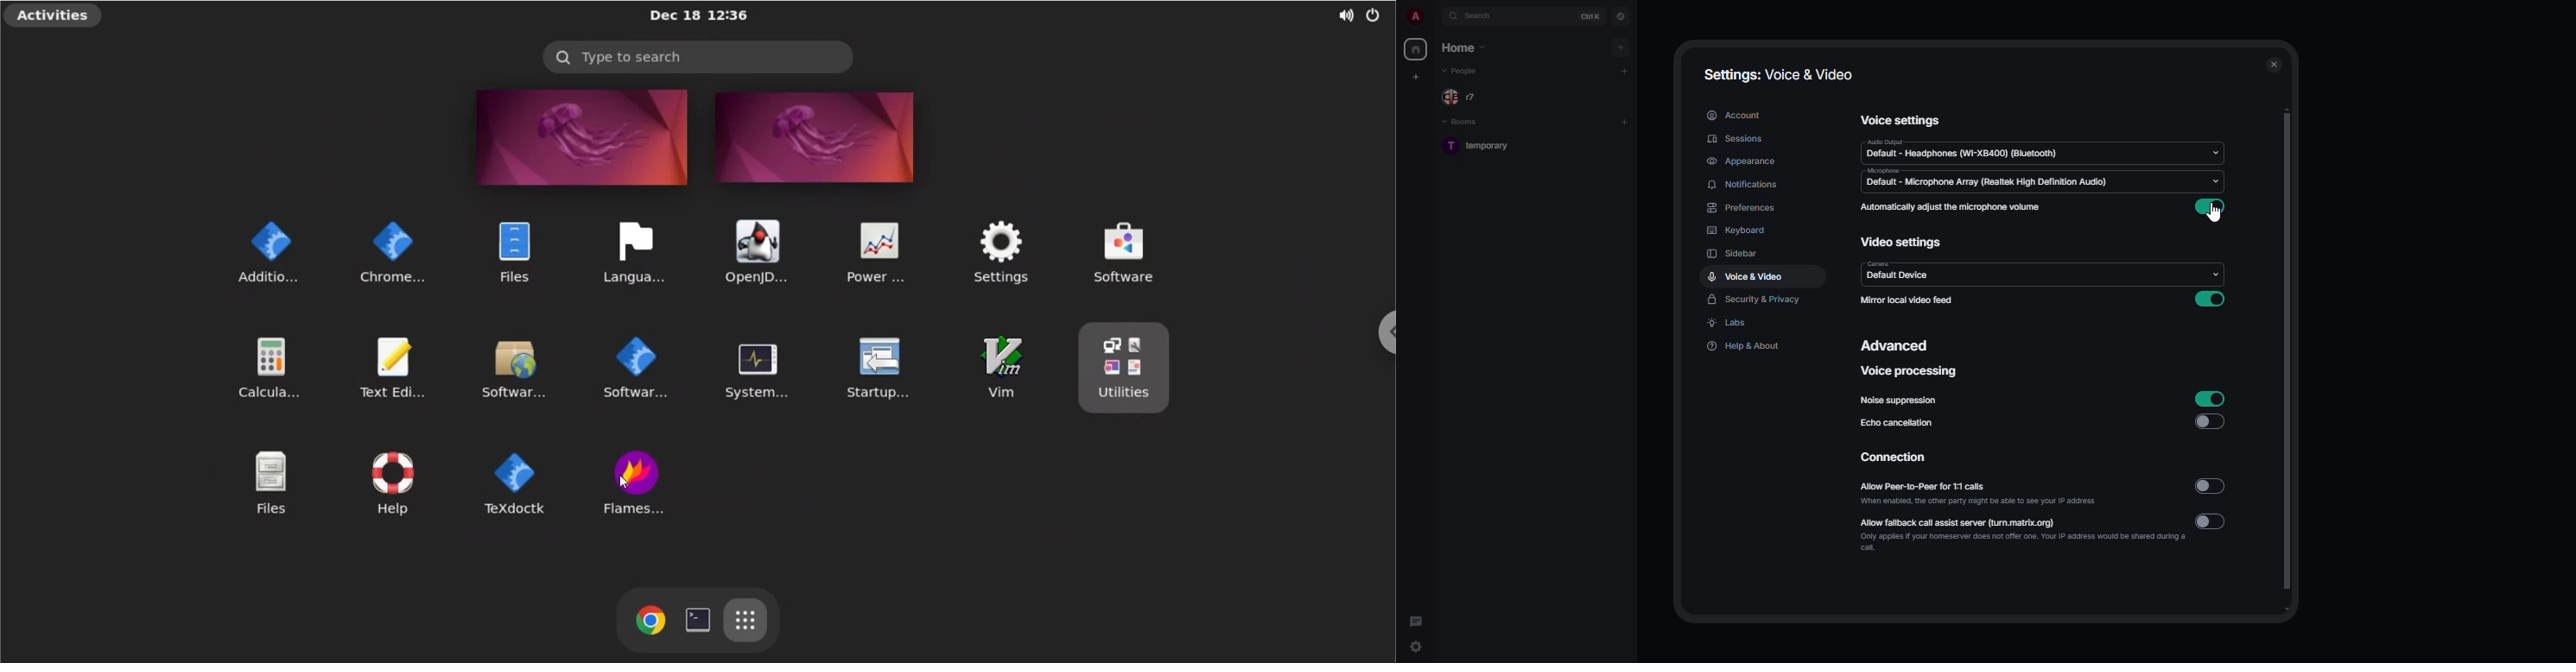  Describe the element at coordinates (752, 368) in the screenshot. I see `system configuration ` at that location.